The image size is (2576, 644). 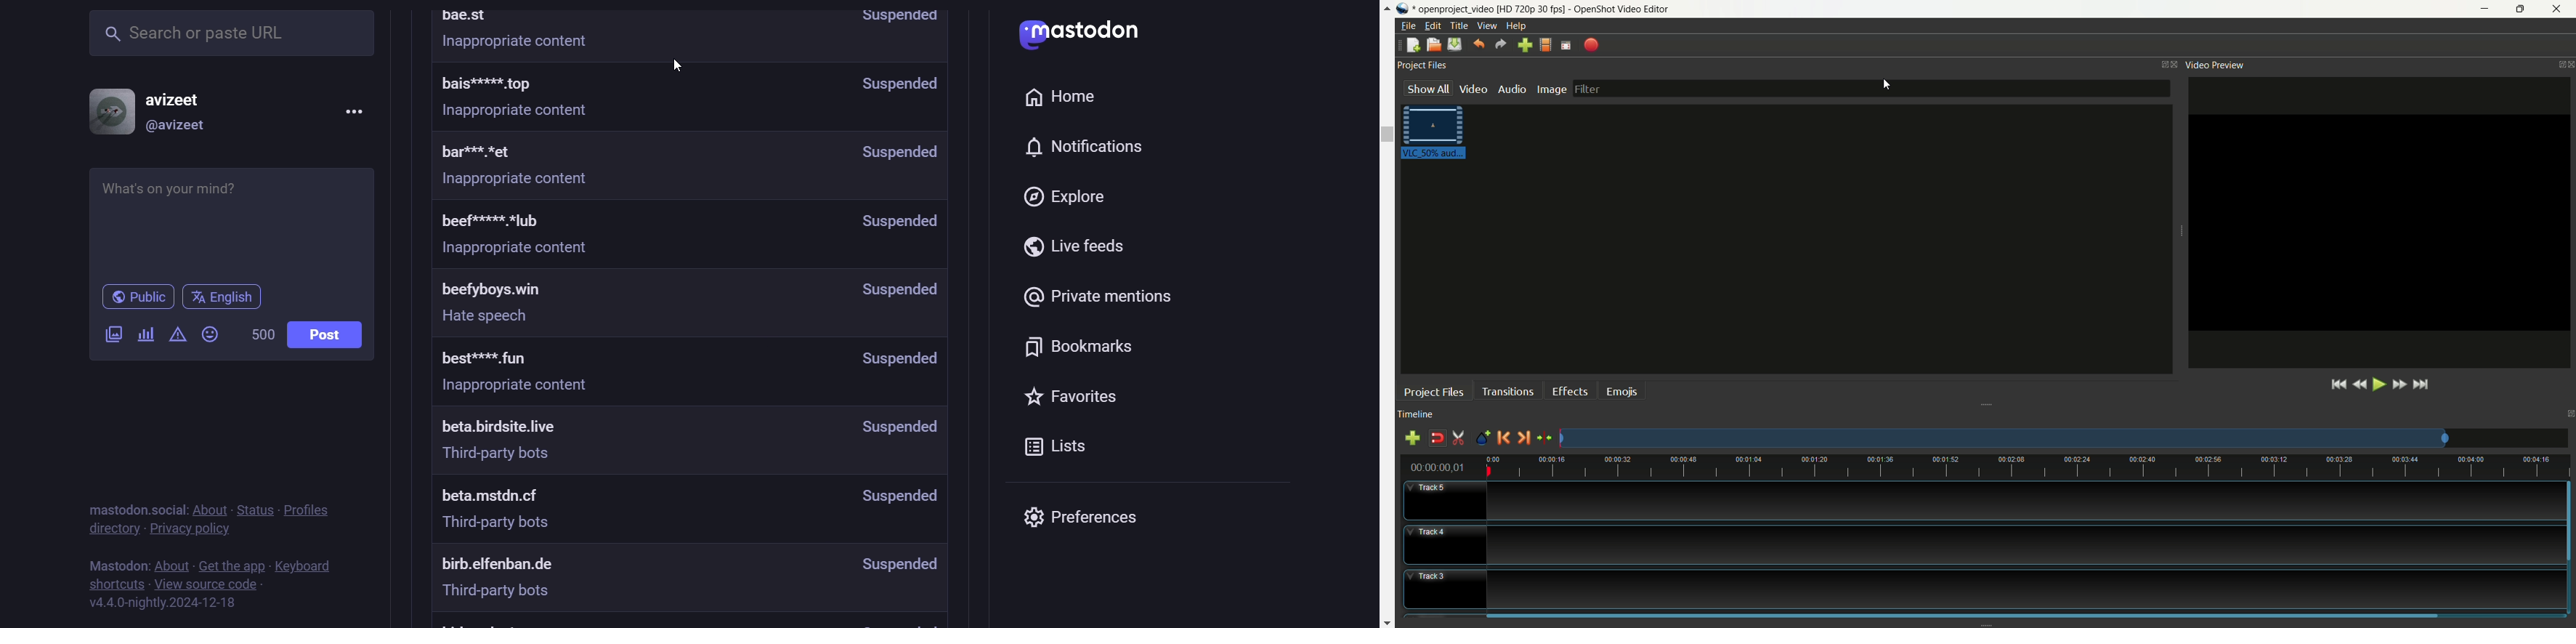 I want to click on open project, so click(x=1434, y=46).